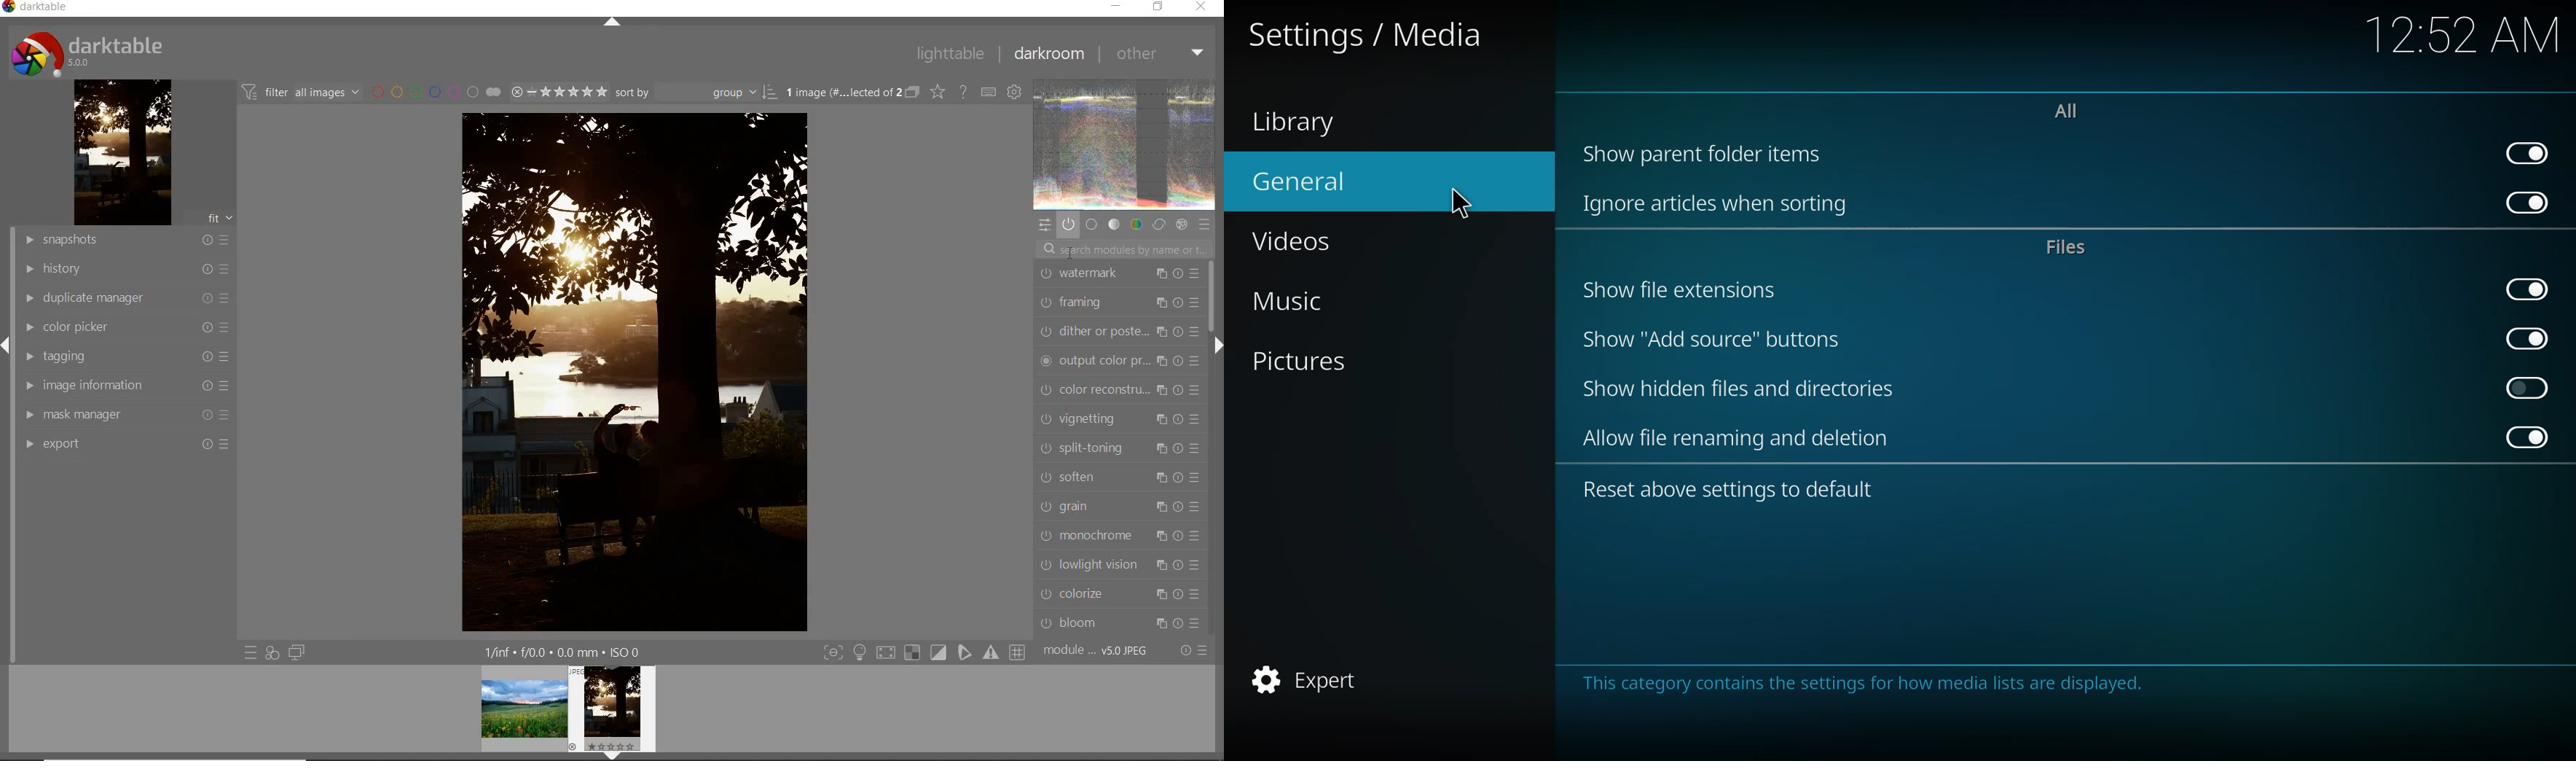 The image size is (2576, 784). I want to click on base, so click(1091, 224).